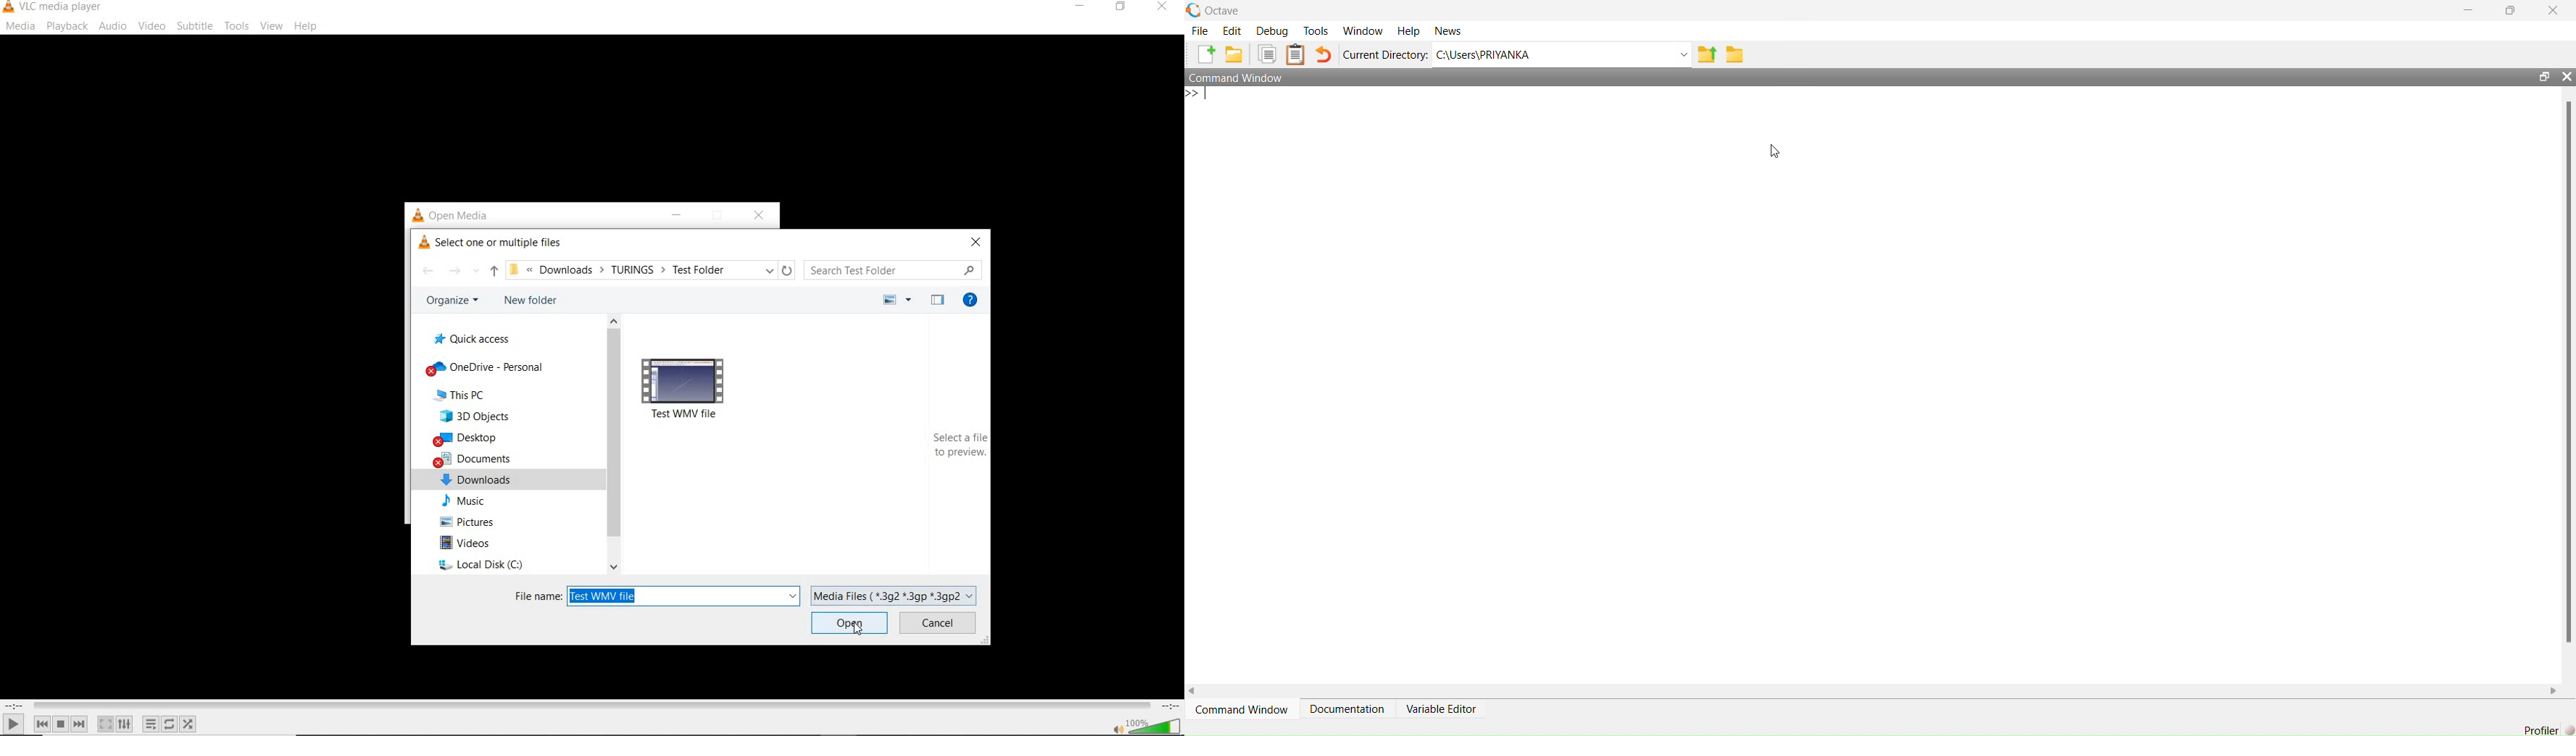 Image resolution: width=2576 pixels, height=756 pixels. What do you see at coordinates (677, 214) in the screenshot?
I see `minimize` at bounding box center [677, 214].